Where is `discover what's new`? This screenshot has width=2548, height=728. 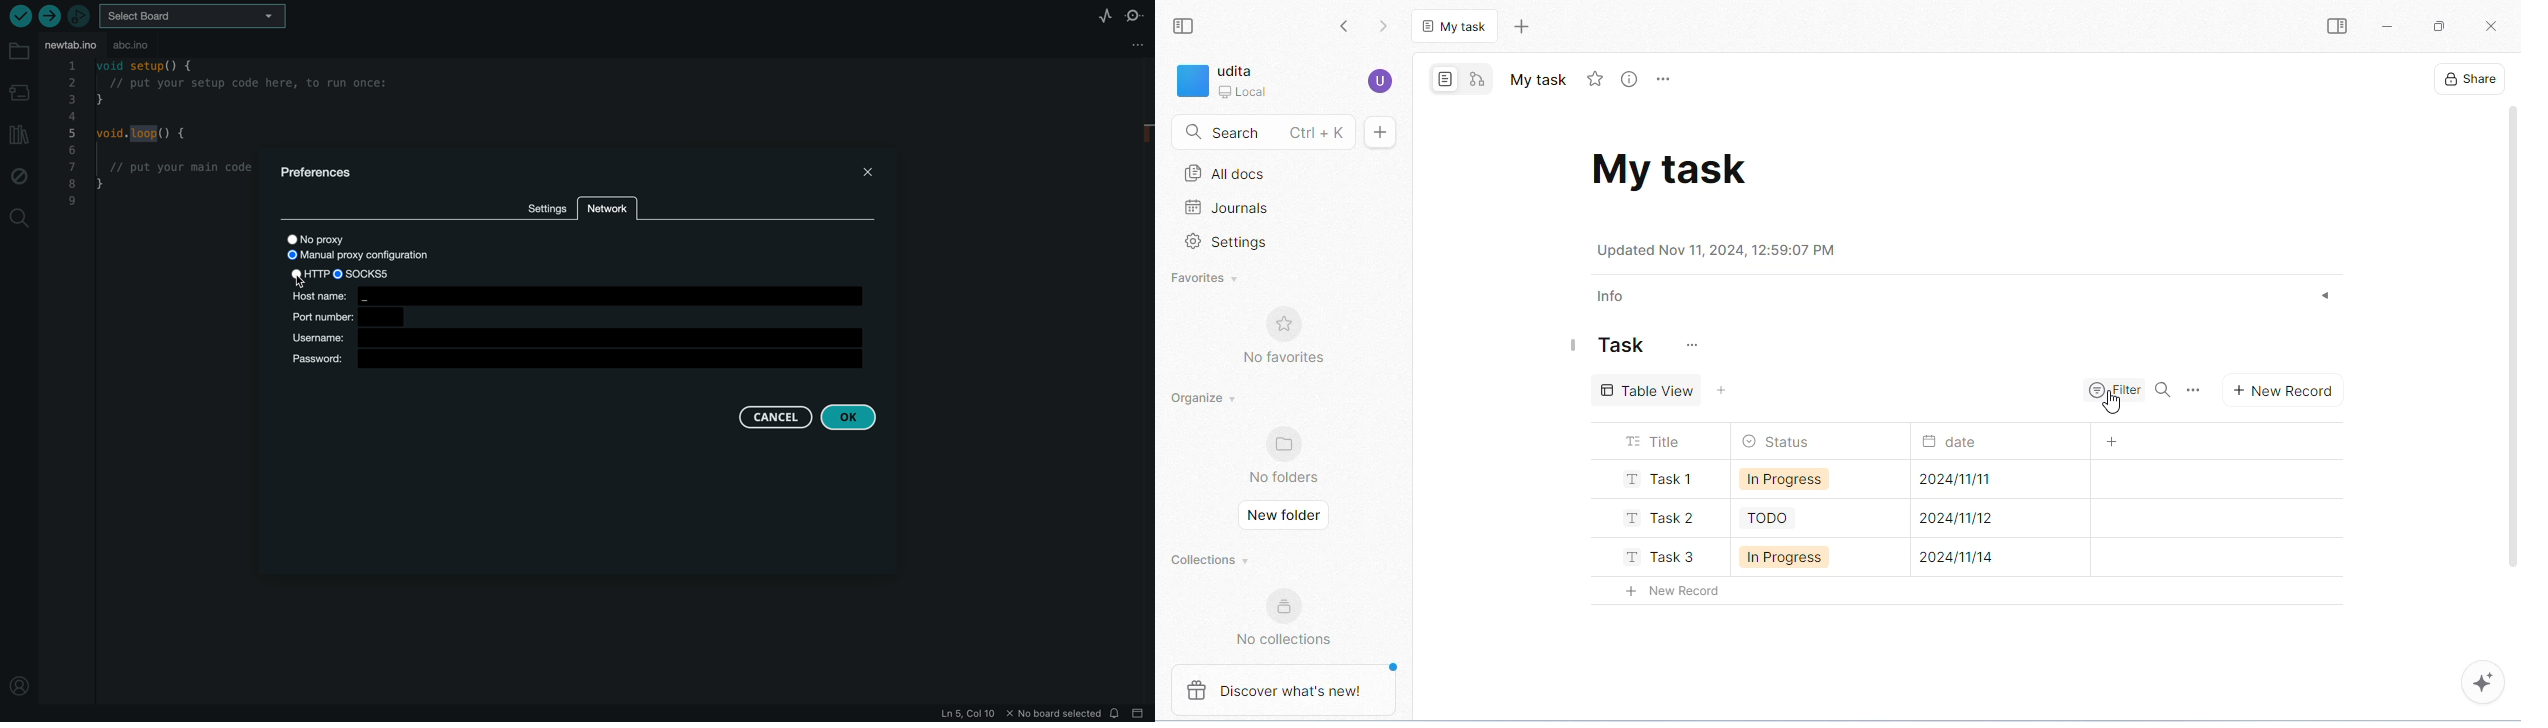 discover what's new is located at coordinates (1295, 691).